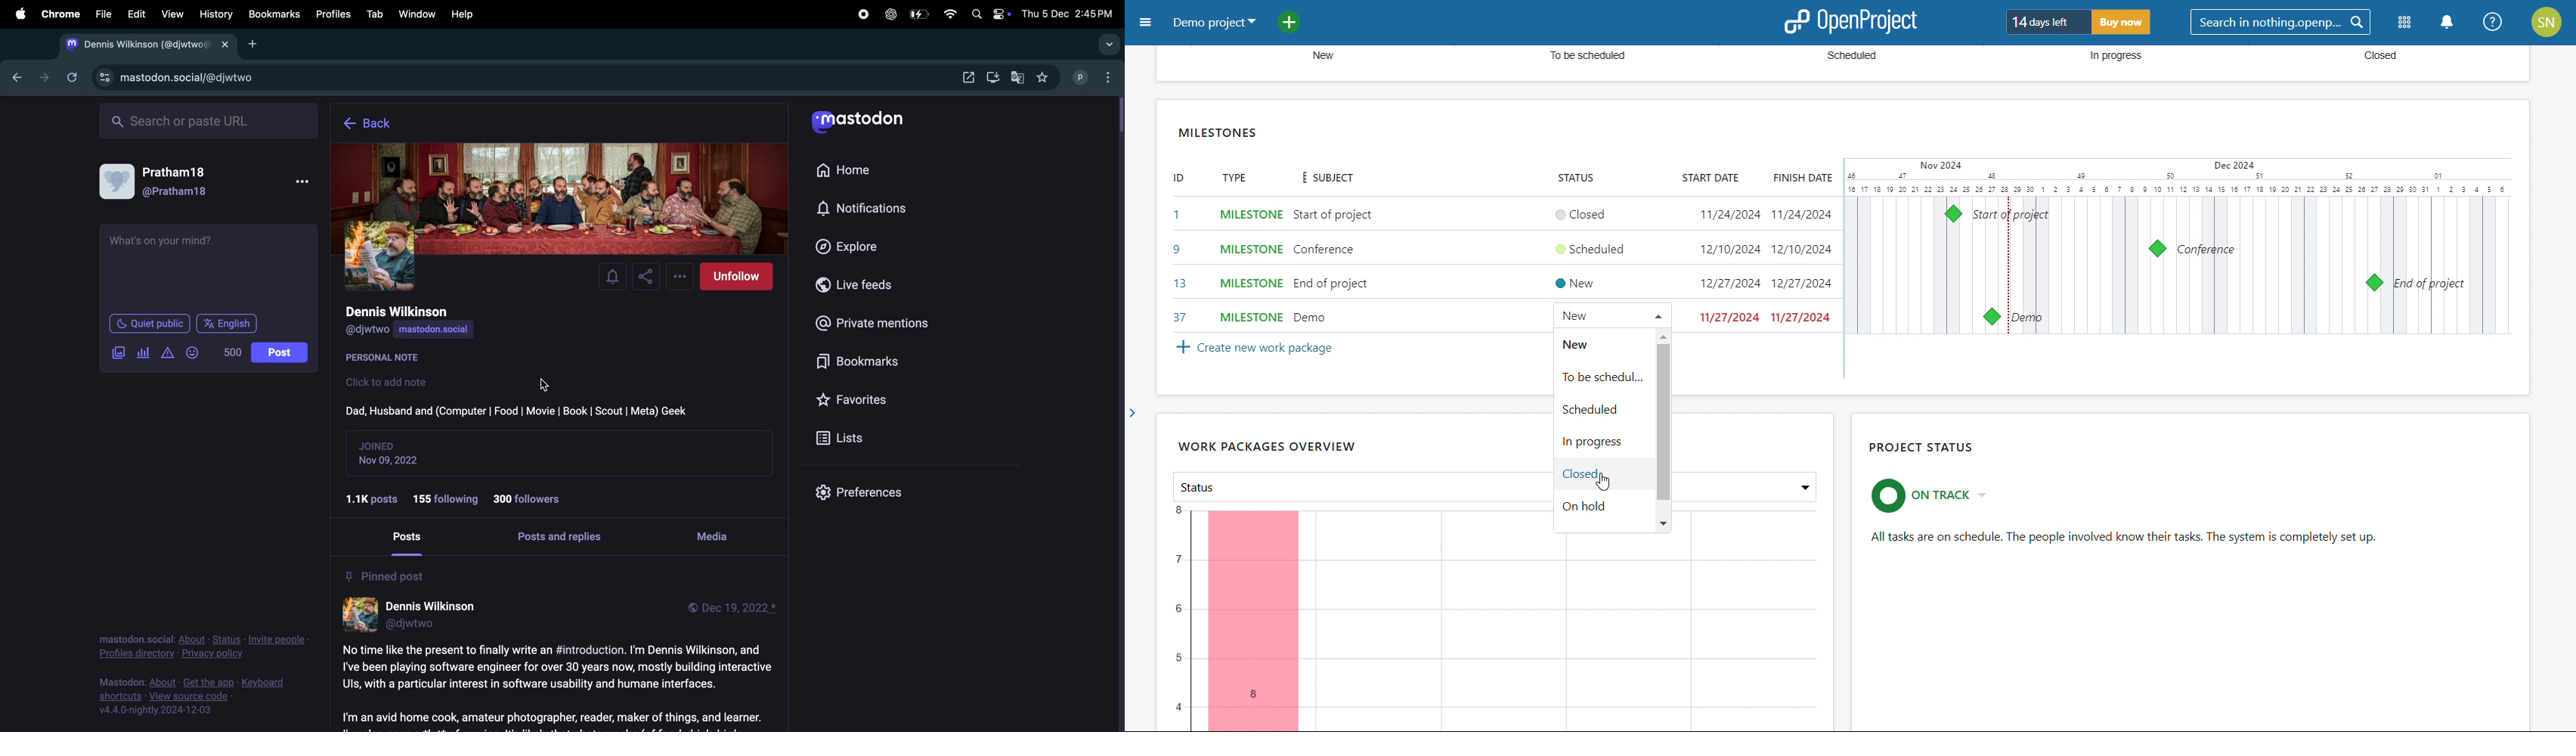  Describe the element at coordinates (1333, 267) in the screenshot. I see `add subject` at that location.